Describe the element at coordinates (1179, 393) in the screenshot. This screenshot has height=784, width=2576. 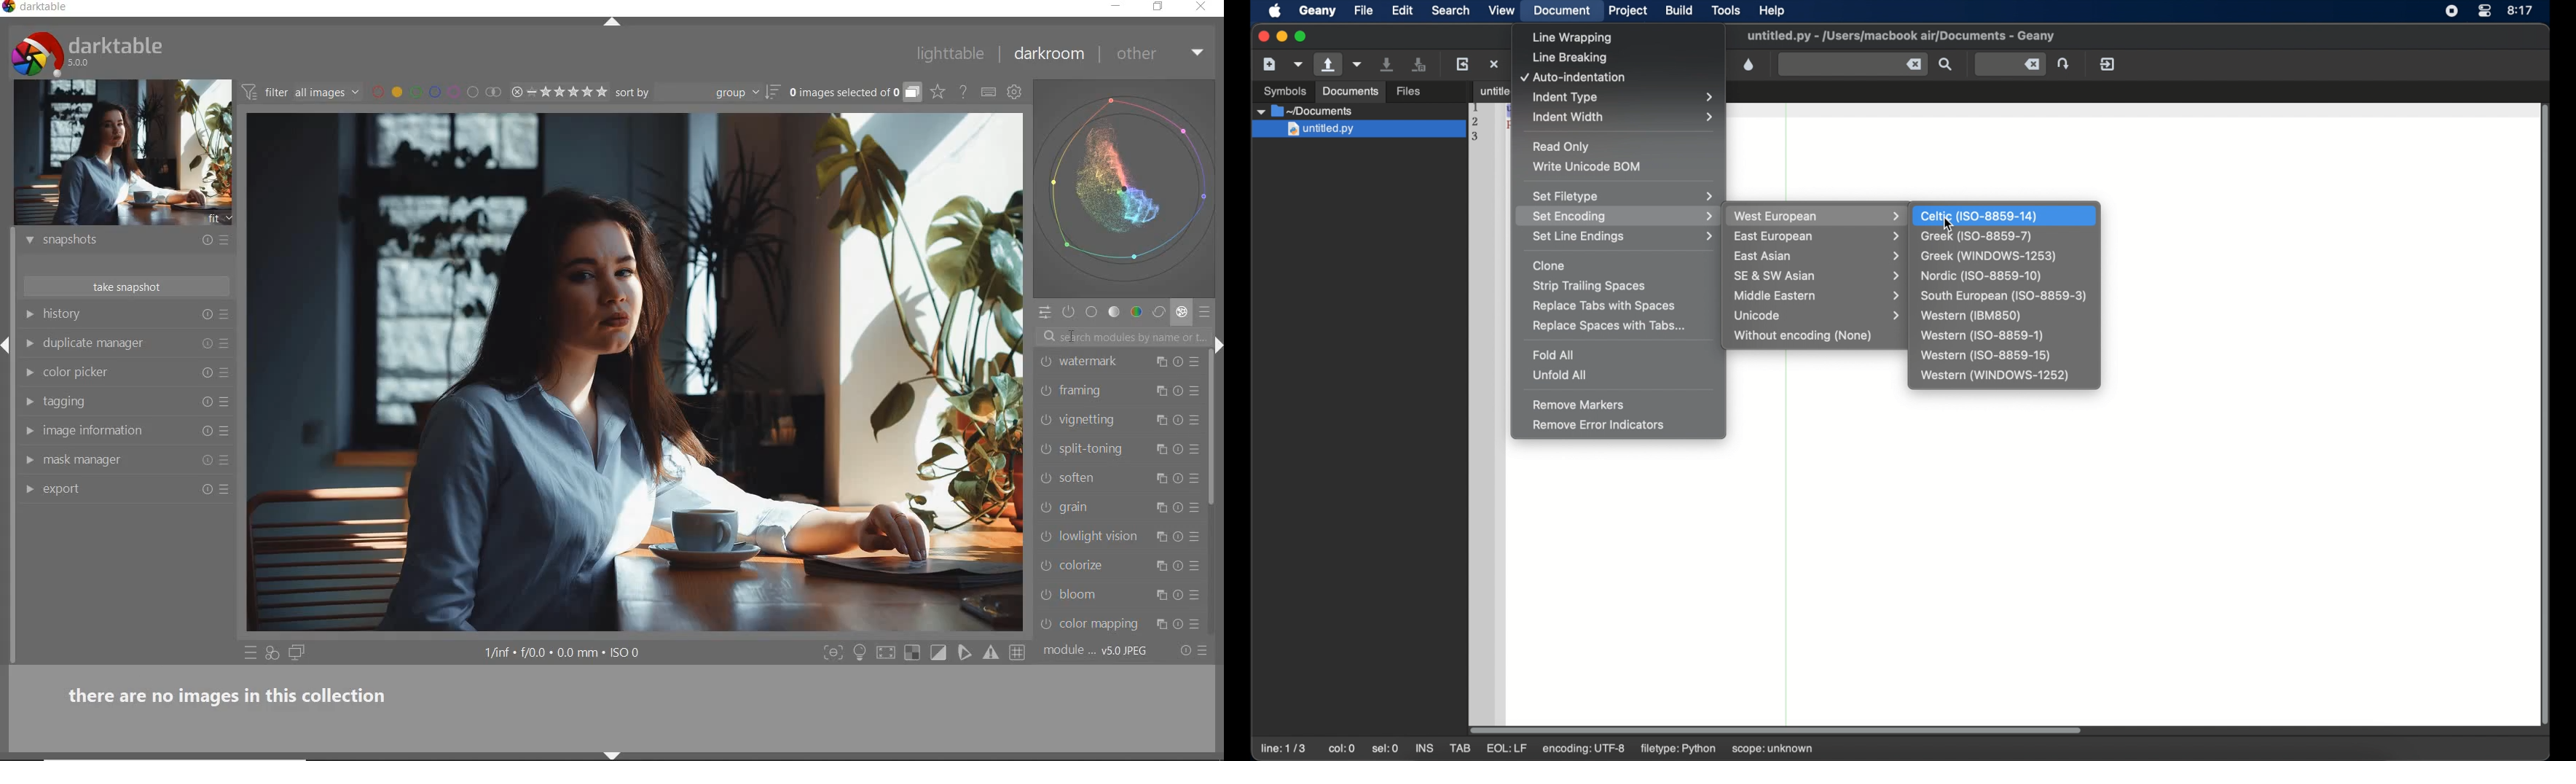
I see `` at that location.